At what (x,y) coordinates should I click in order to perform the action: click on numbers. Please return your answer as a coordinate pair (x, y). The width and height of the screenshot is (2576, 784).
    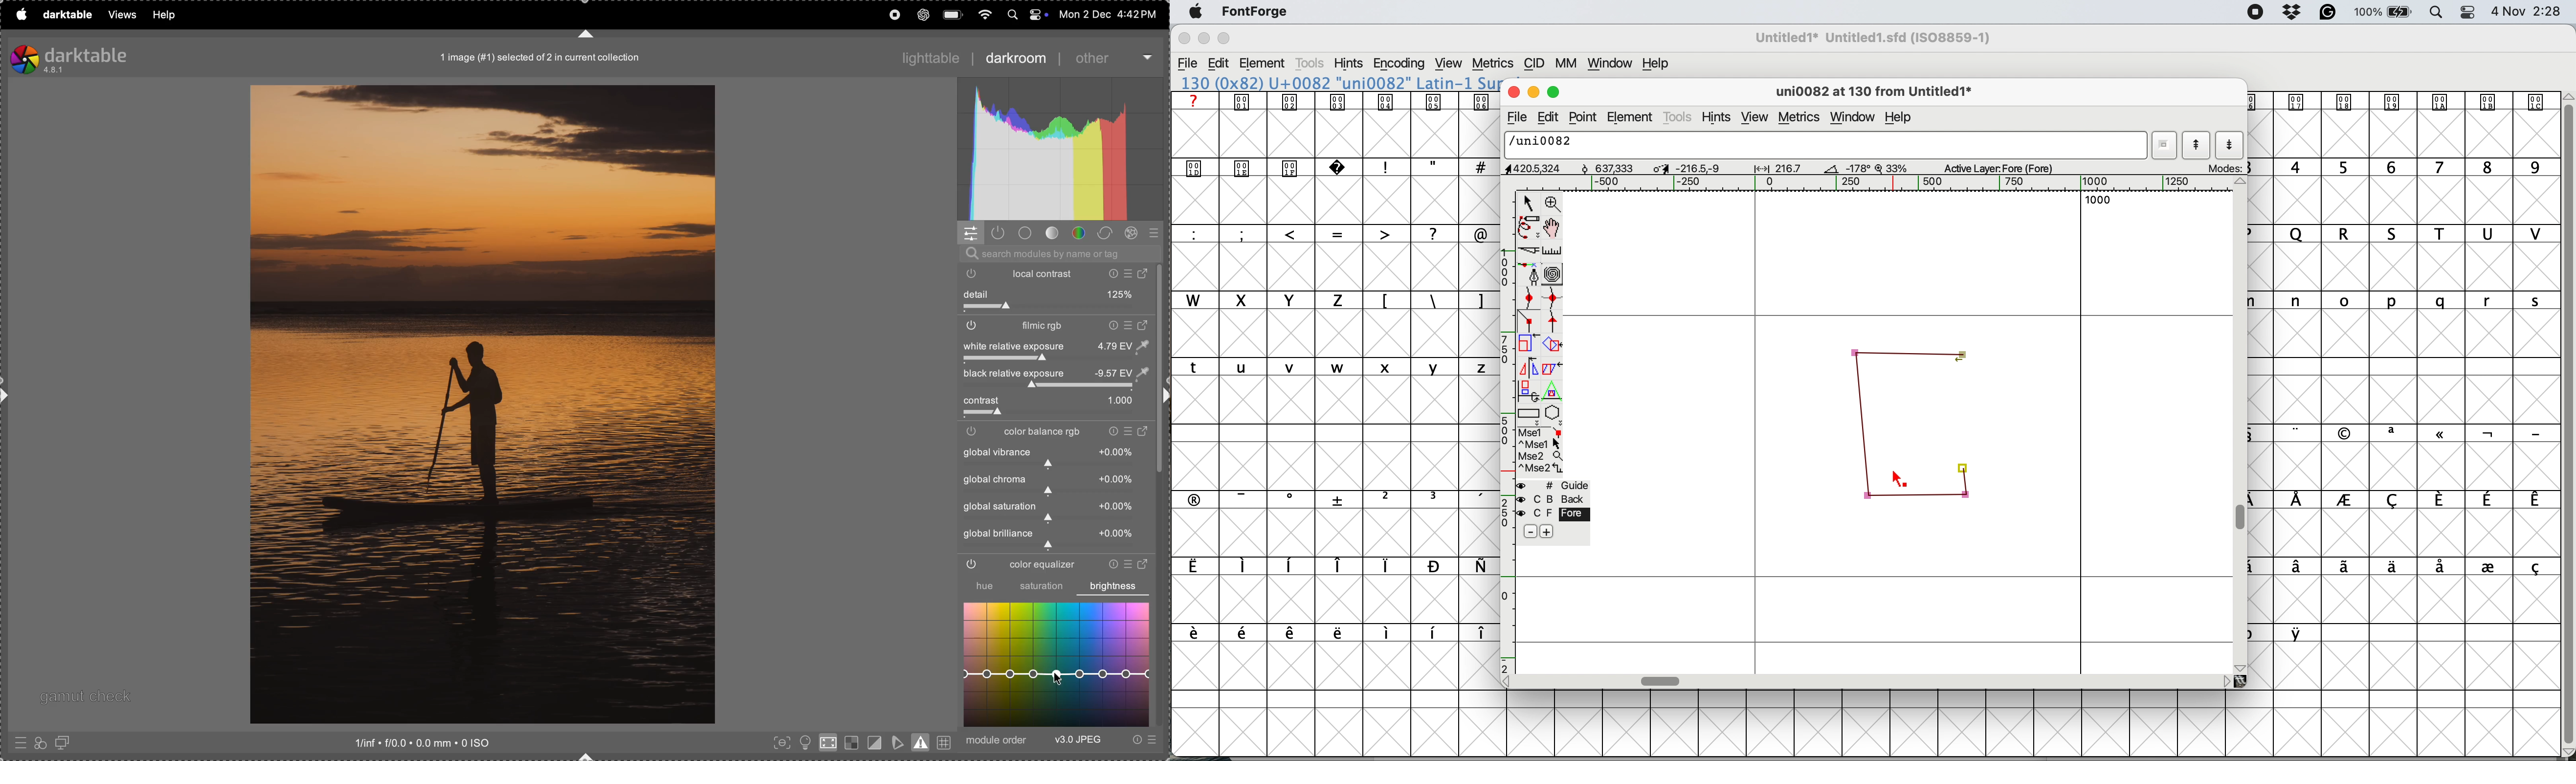
    Looking at the image, I should click on (2406, 166).